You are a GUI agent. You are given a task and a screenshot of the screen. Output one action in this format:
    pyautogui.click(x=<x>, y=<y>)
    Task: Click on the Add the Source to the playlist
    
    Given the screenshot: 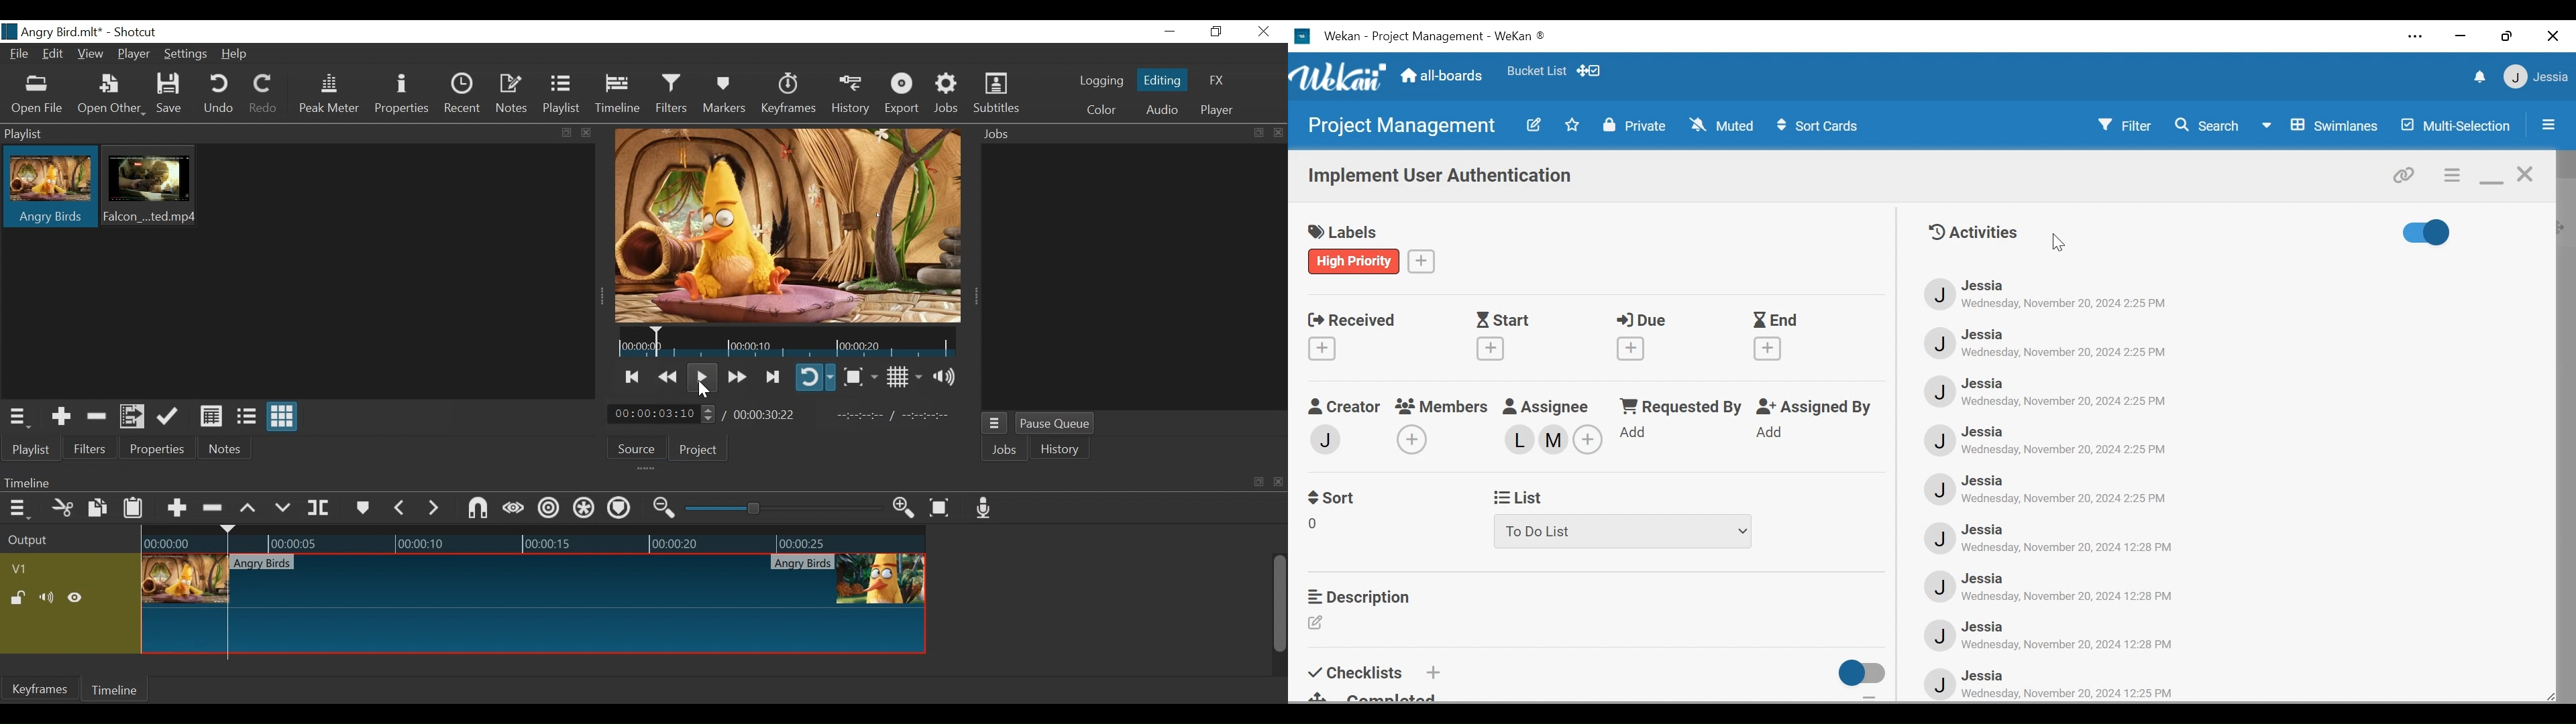 What is the action you would take?
    pyautogui.click(x=59, y=416)
    